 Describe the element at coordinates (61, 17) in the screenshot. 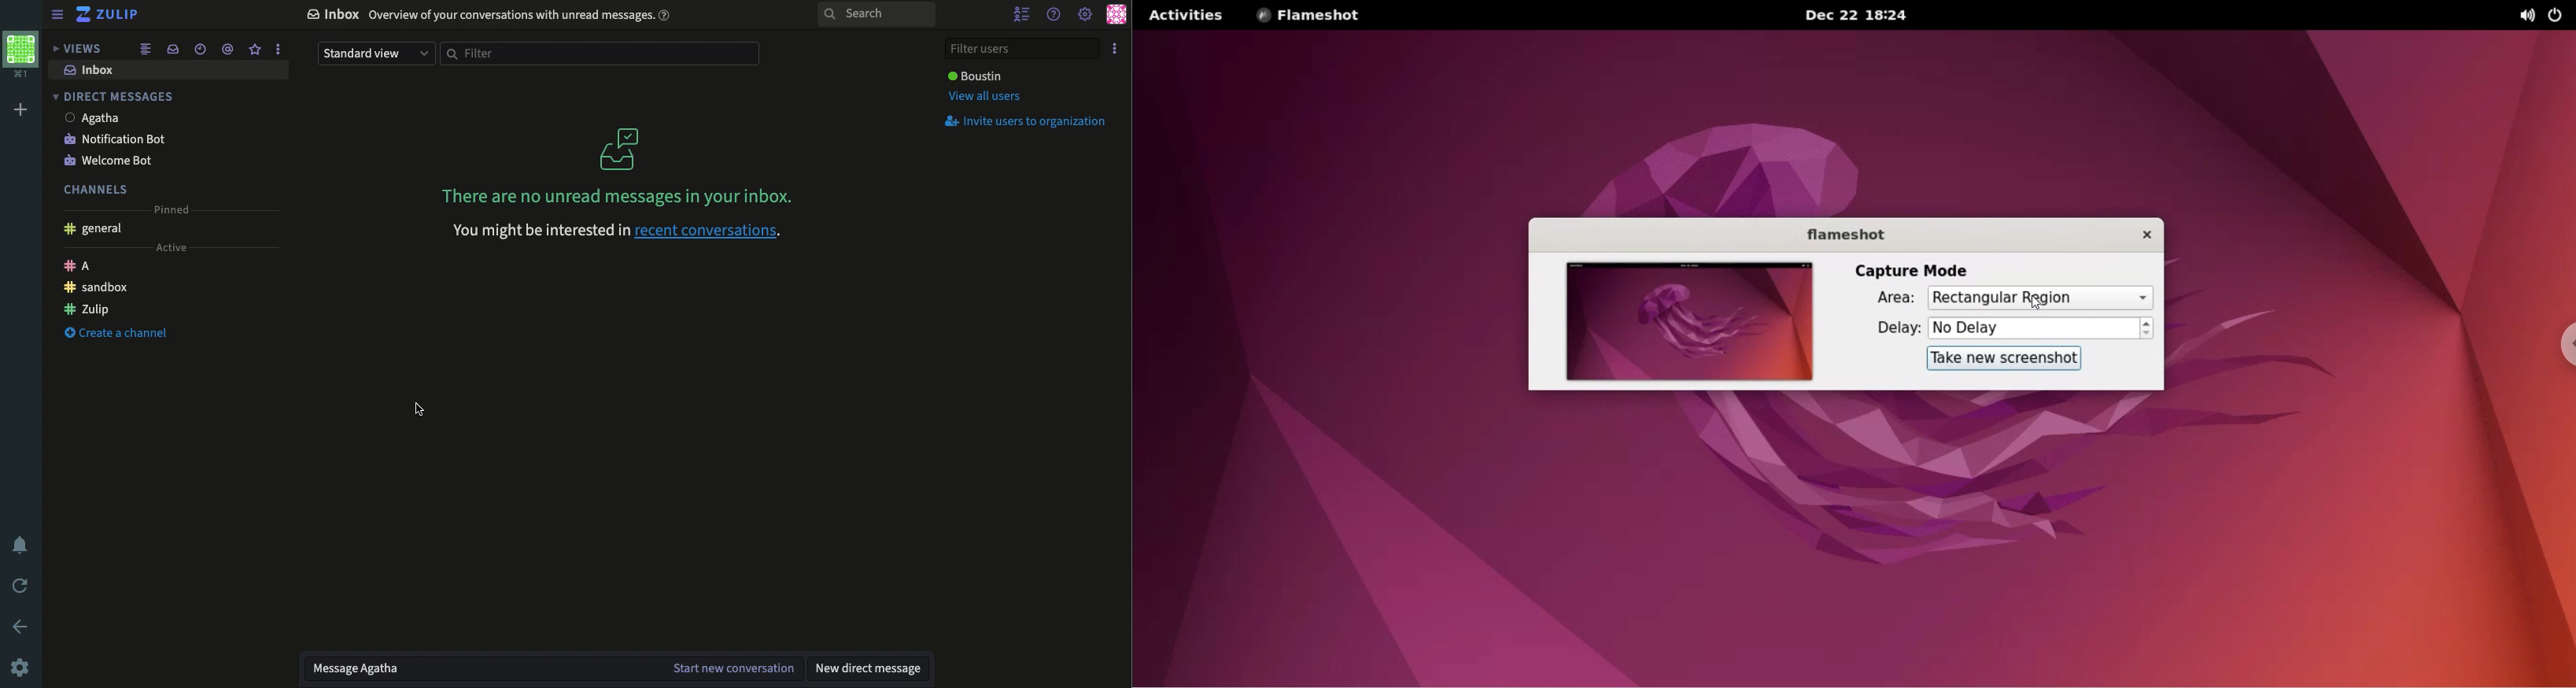

I see `Enabled` at that location.